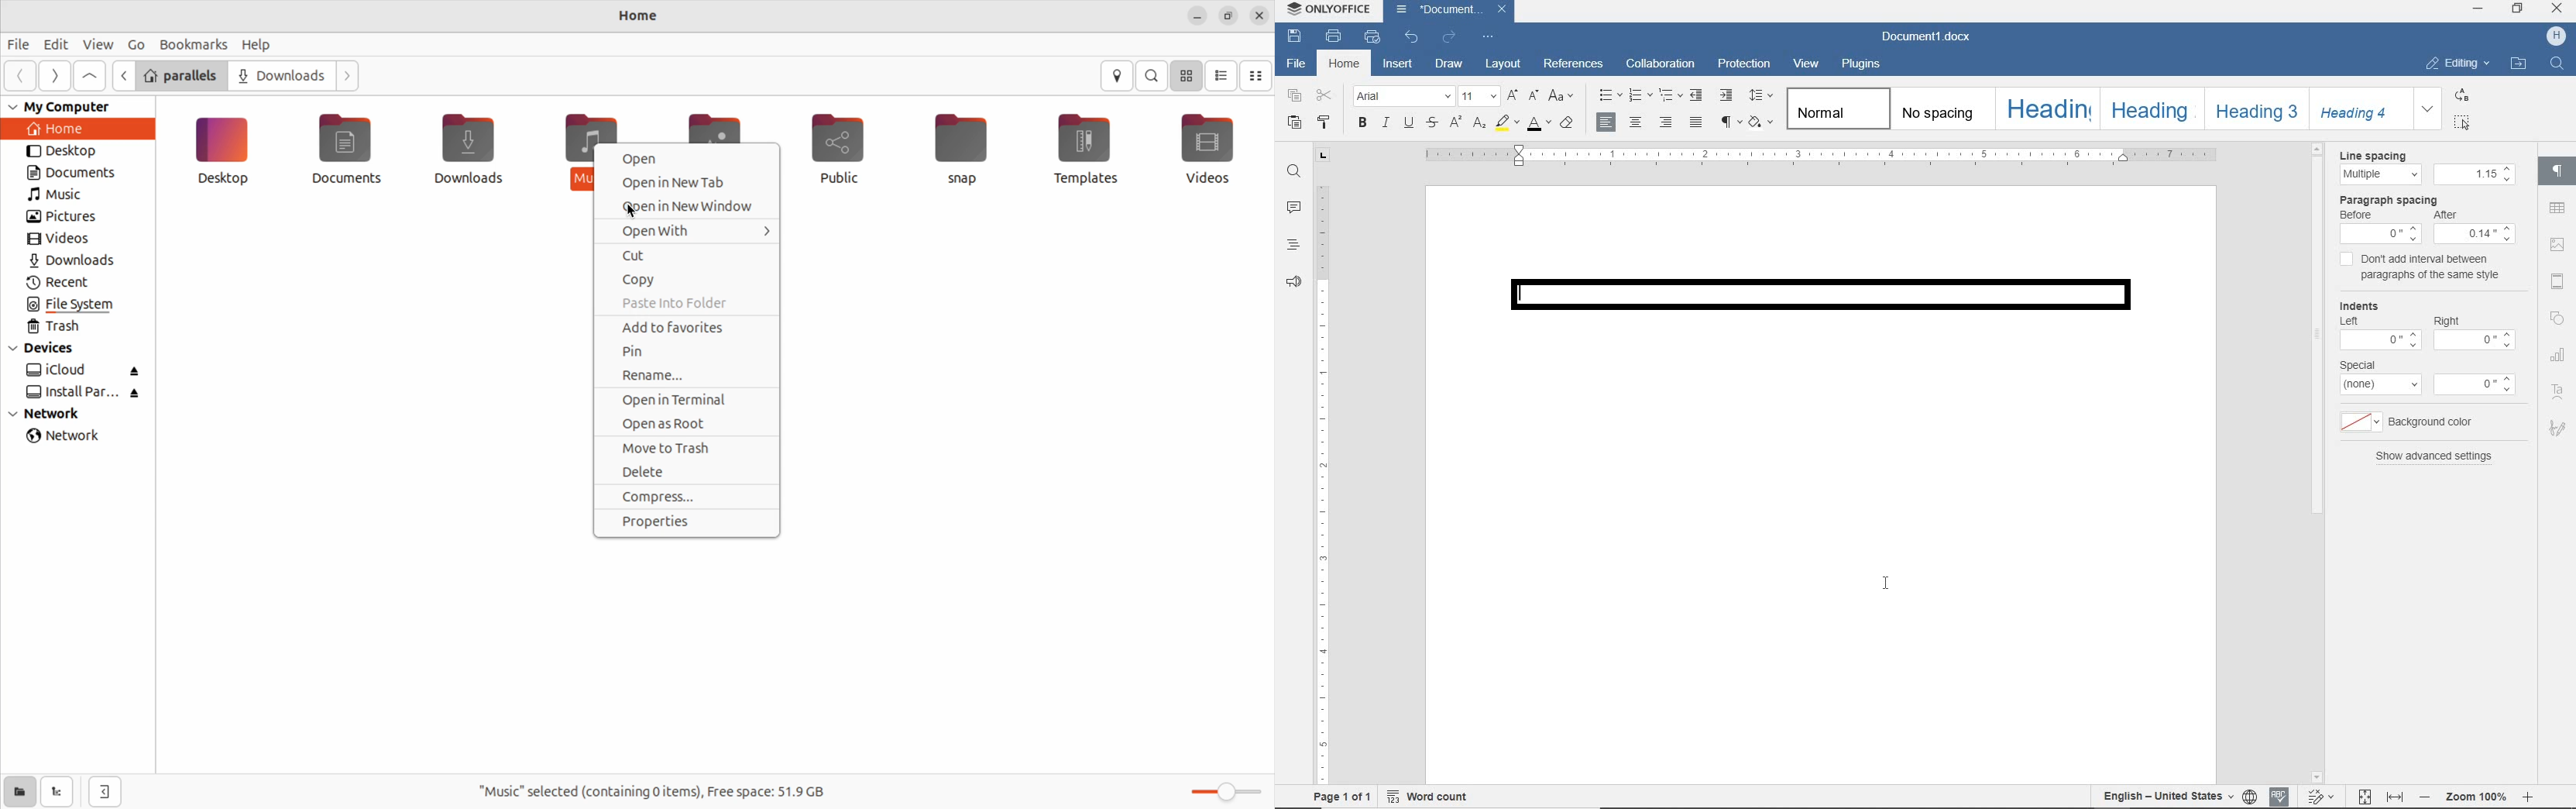 This screenshot has height=812, width=2576. Describe the element at coordinates (1325, 97) in the screenshot. I see `cut` at that location.